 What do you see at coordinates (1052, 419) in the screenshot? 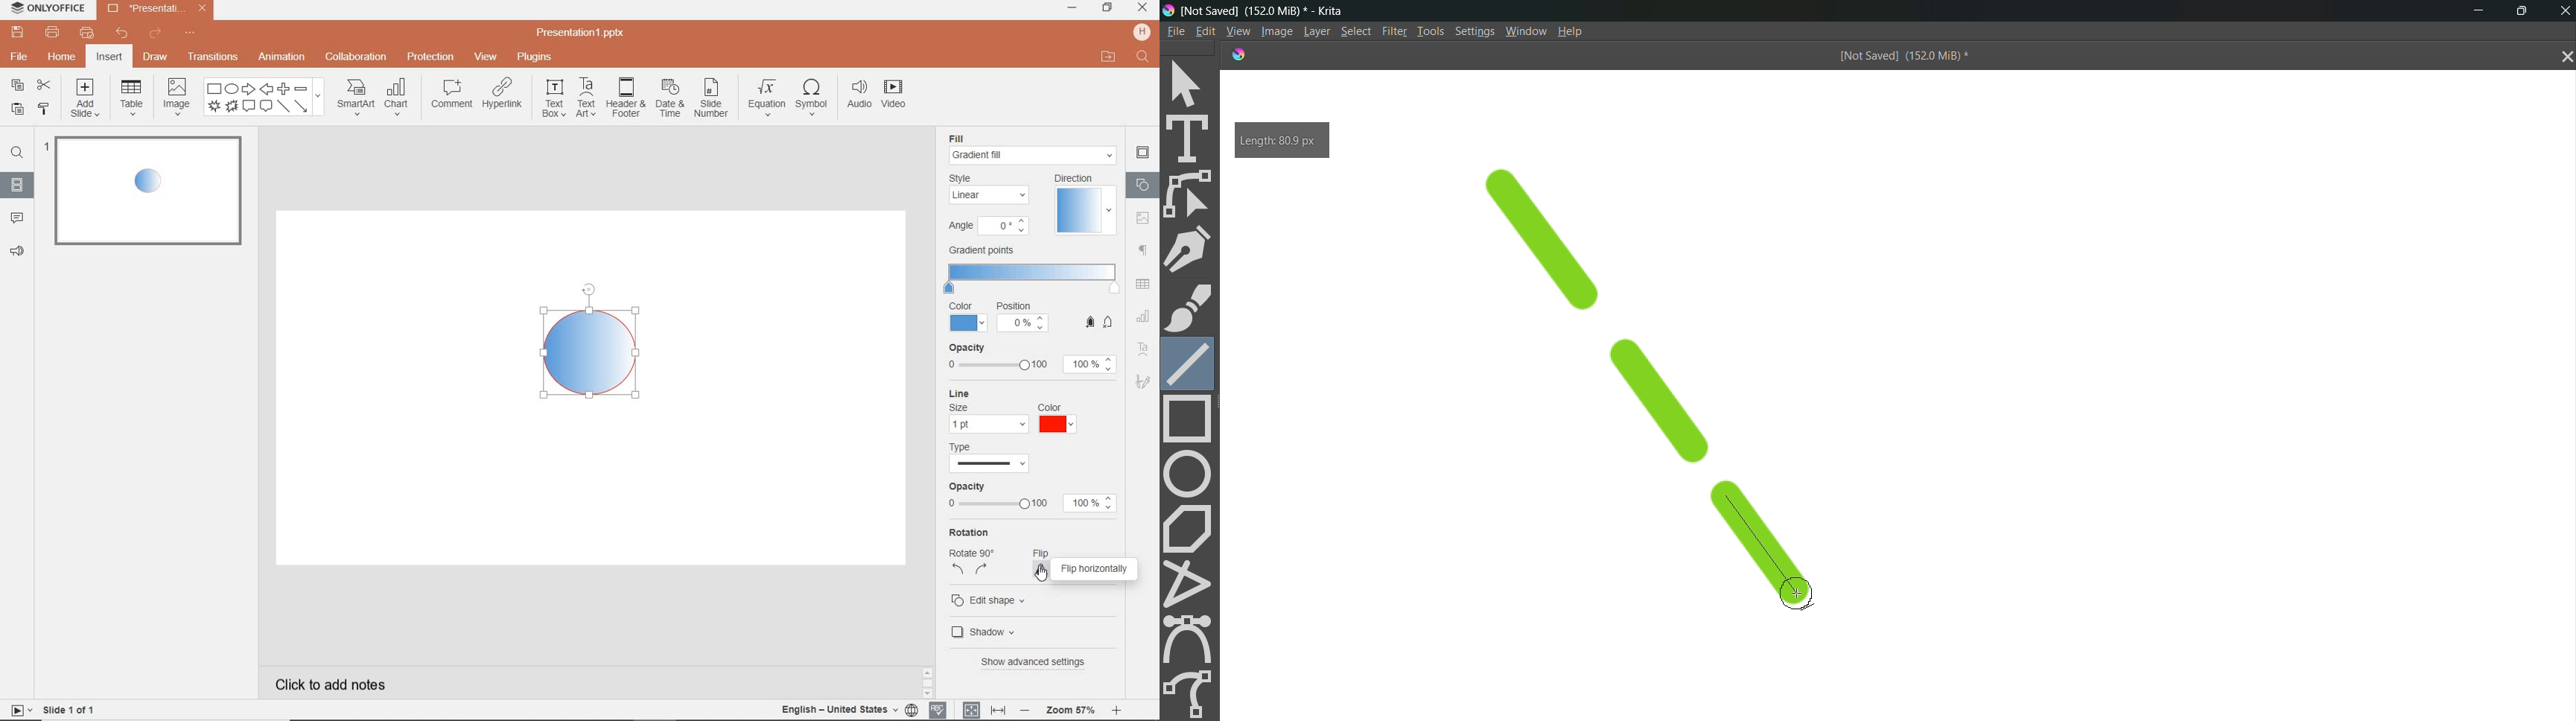
I see `color` at bounding box center [1052, 419].